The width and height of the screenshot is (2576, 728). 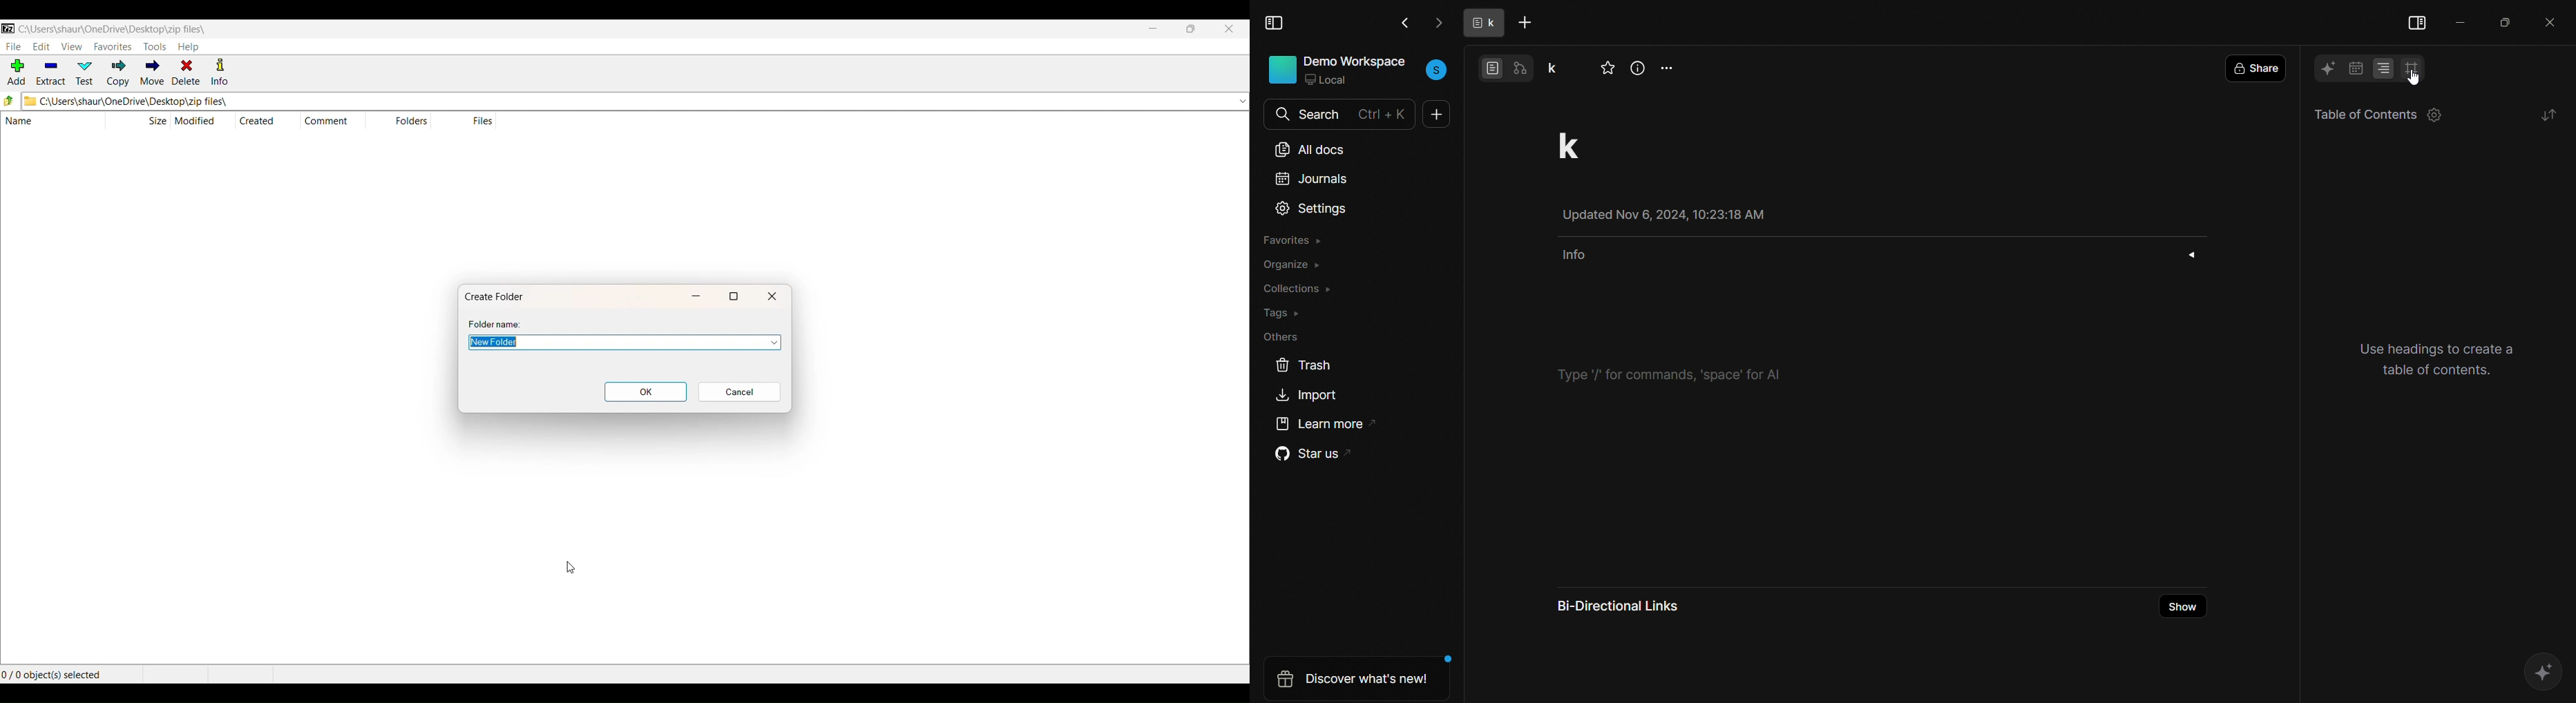 I want to click on calendar, so click(x=2356, y=68).